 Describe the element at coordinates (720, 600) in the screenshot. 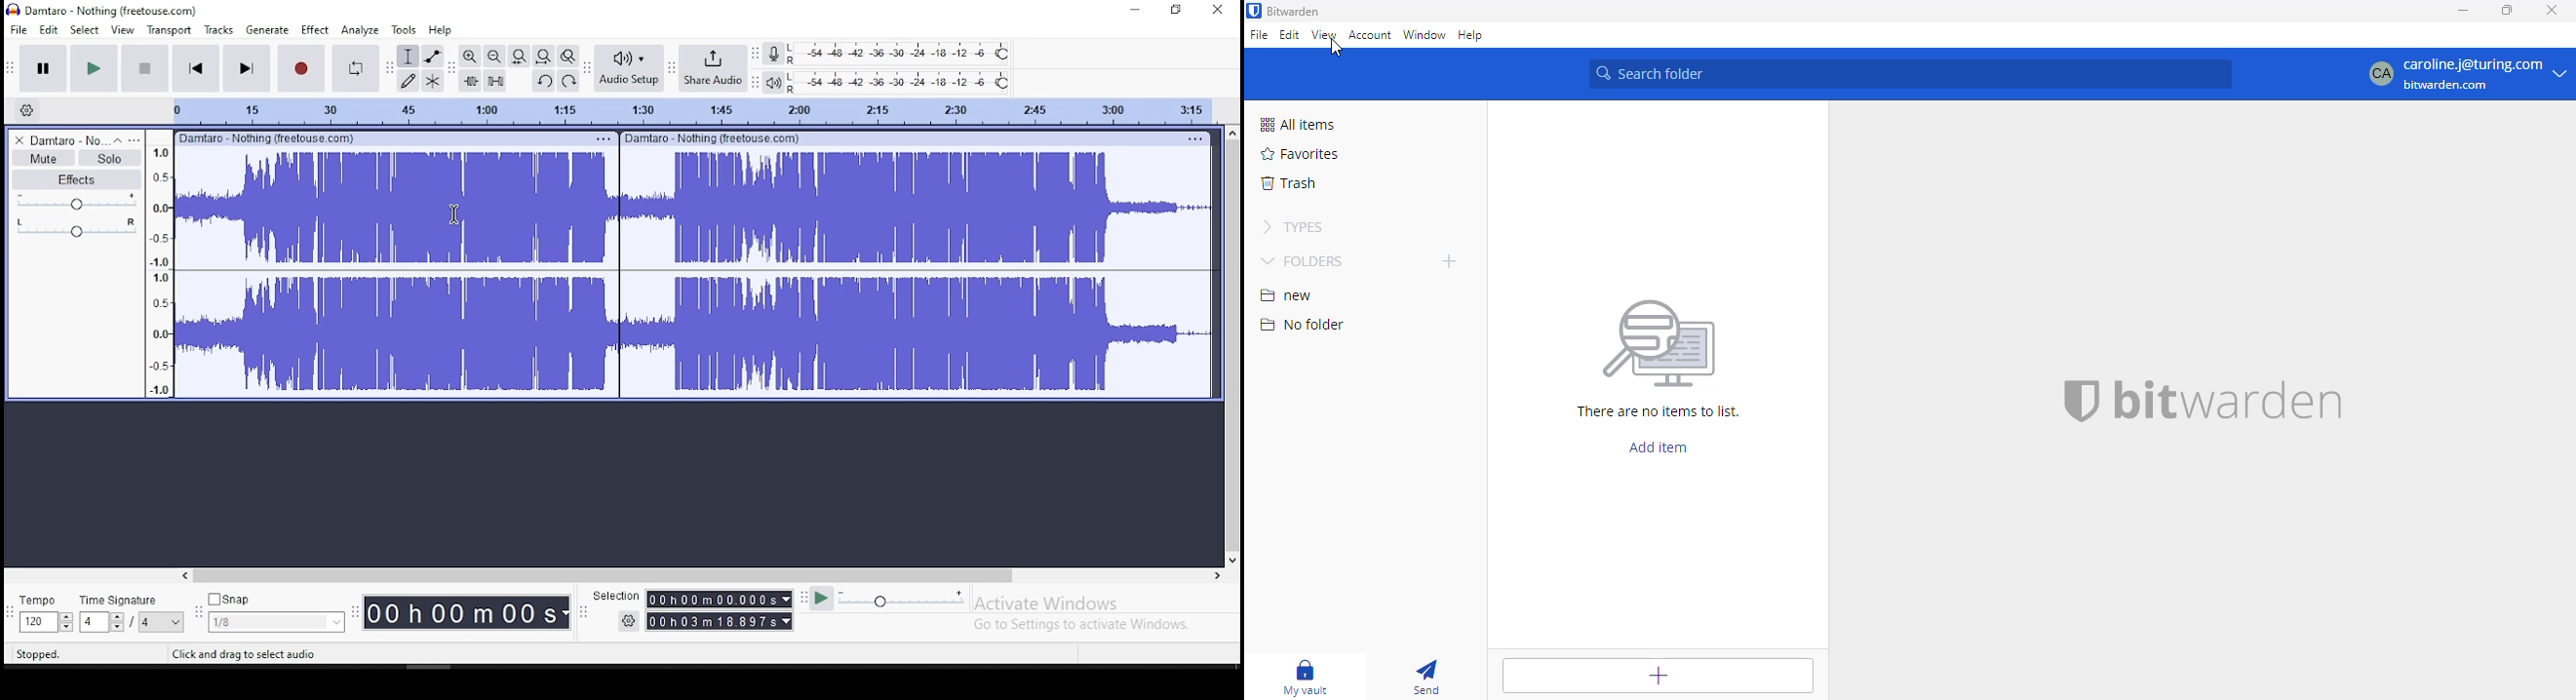

I see `time menu` at that location.